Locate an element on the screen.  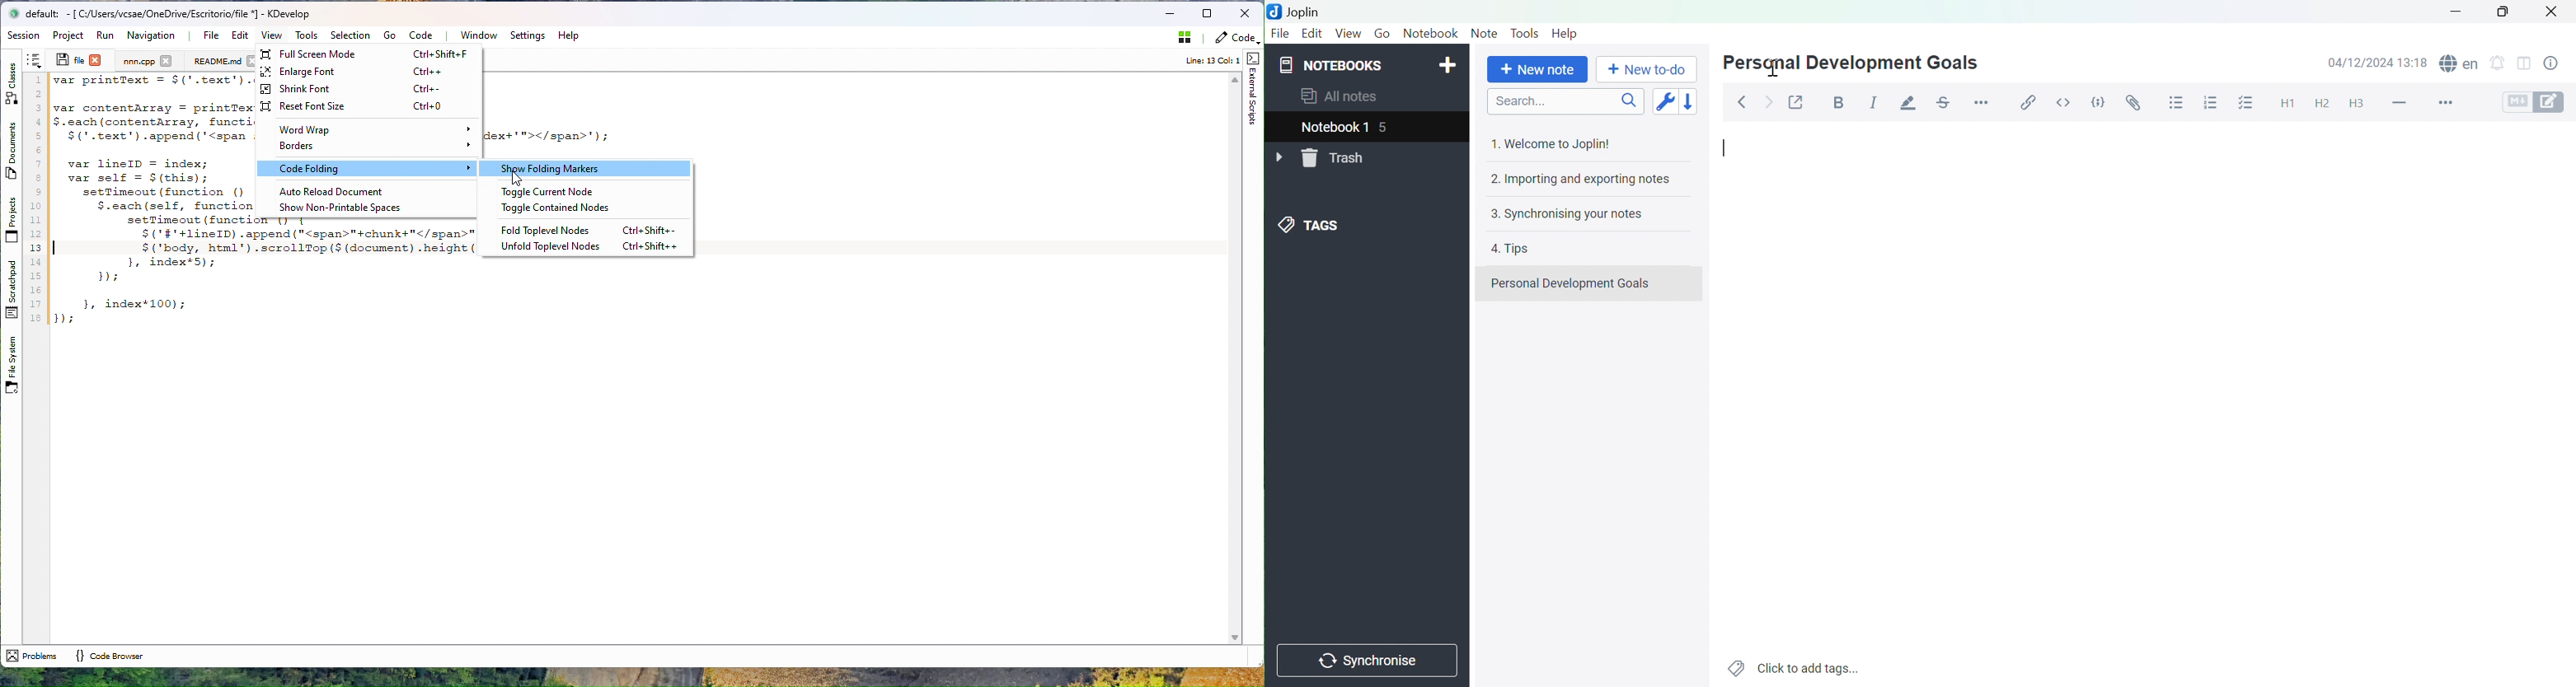
Code is located at coordinates (2098, 100).